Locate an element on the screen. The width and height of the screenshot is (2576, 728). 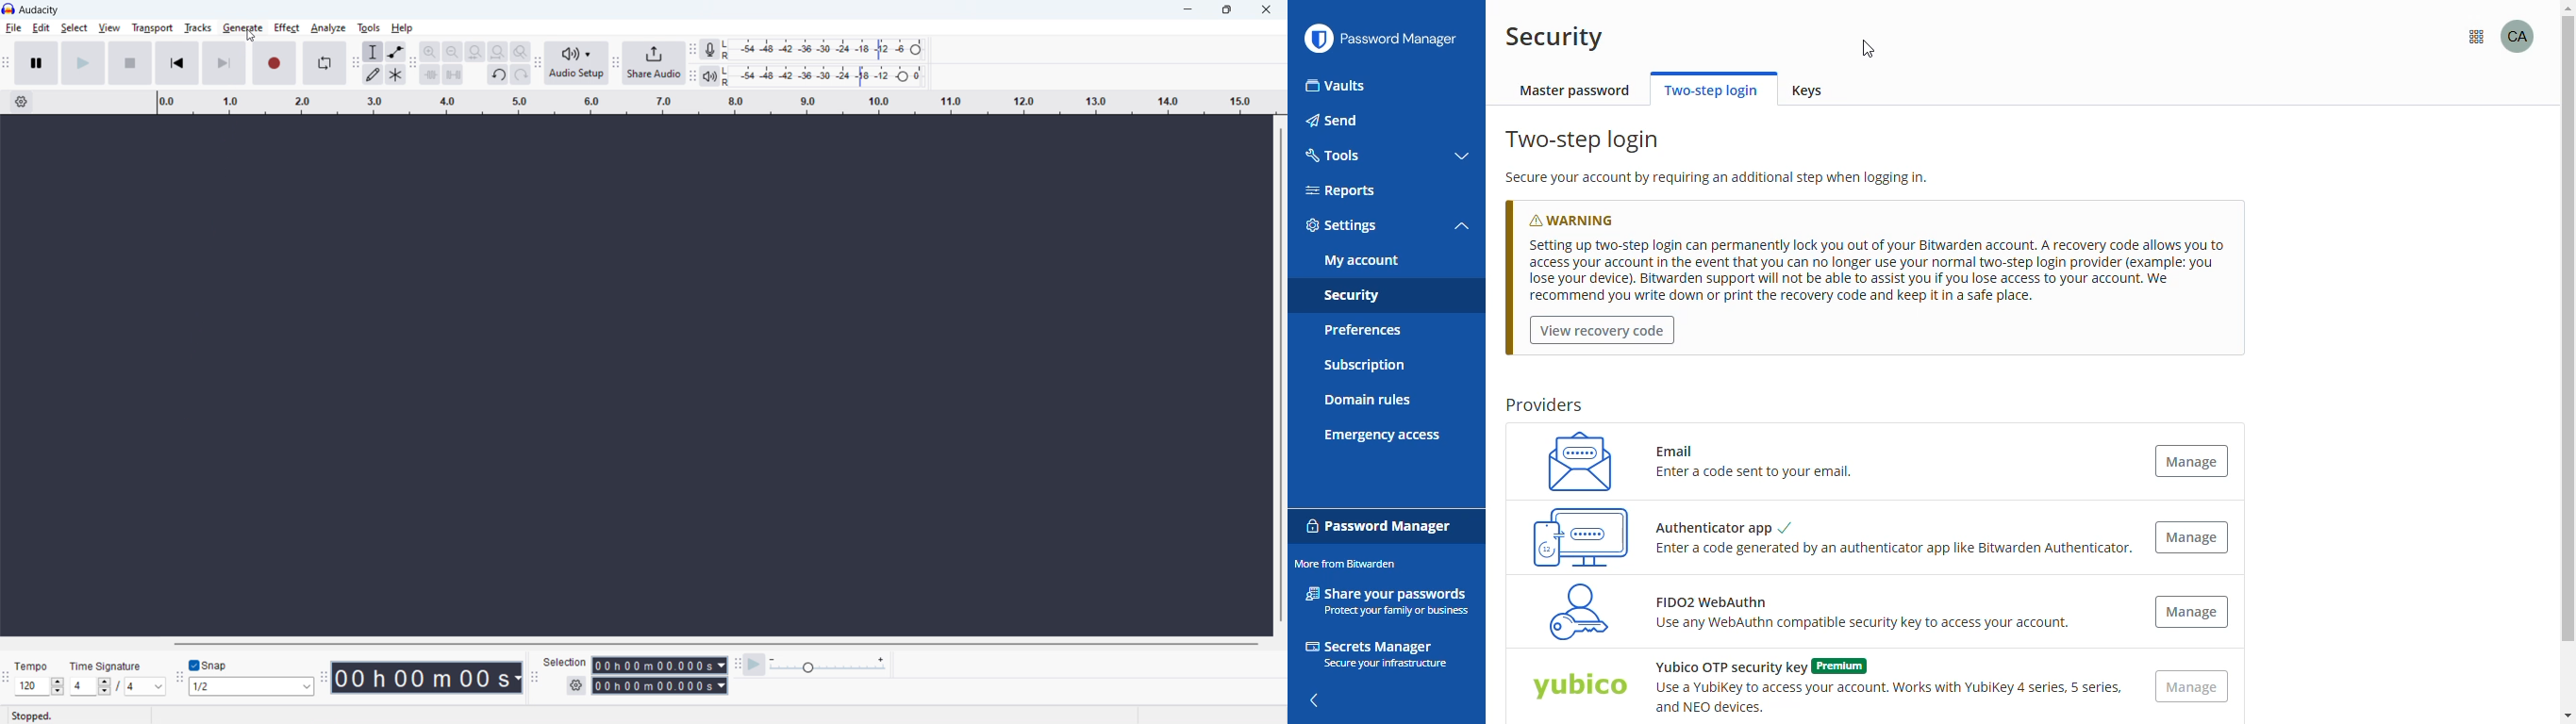
timestamp is located at coordinates (429, 678).